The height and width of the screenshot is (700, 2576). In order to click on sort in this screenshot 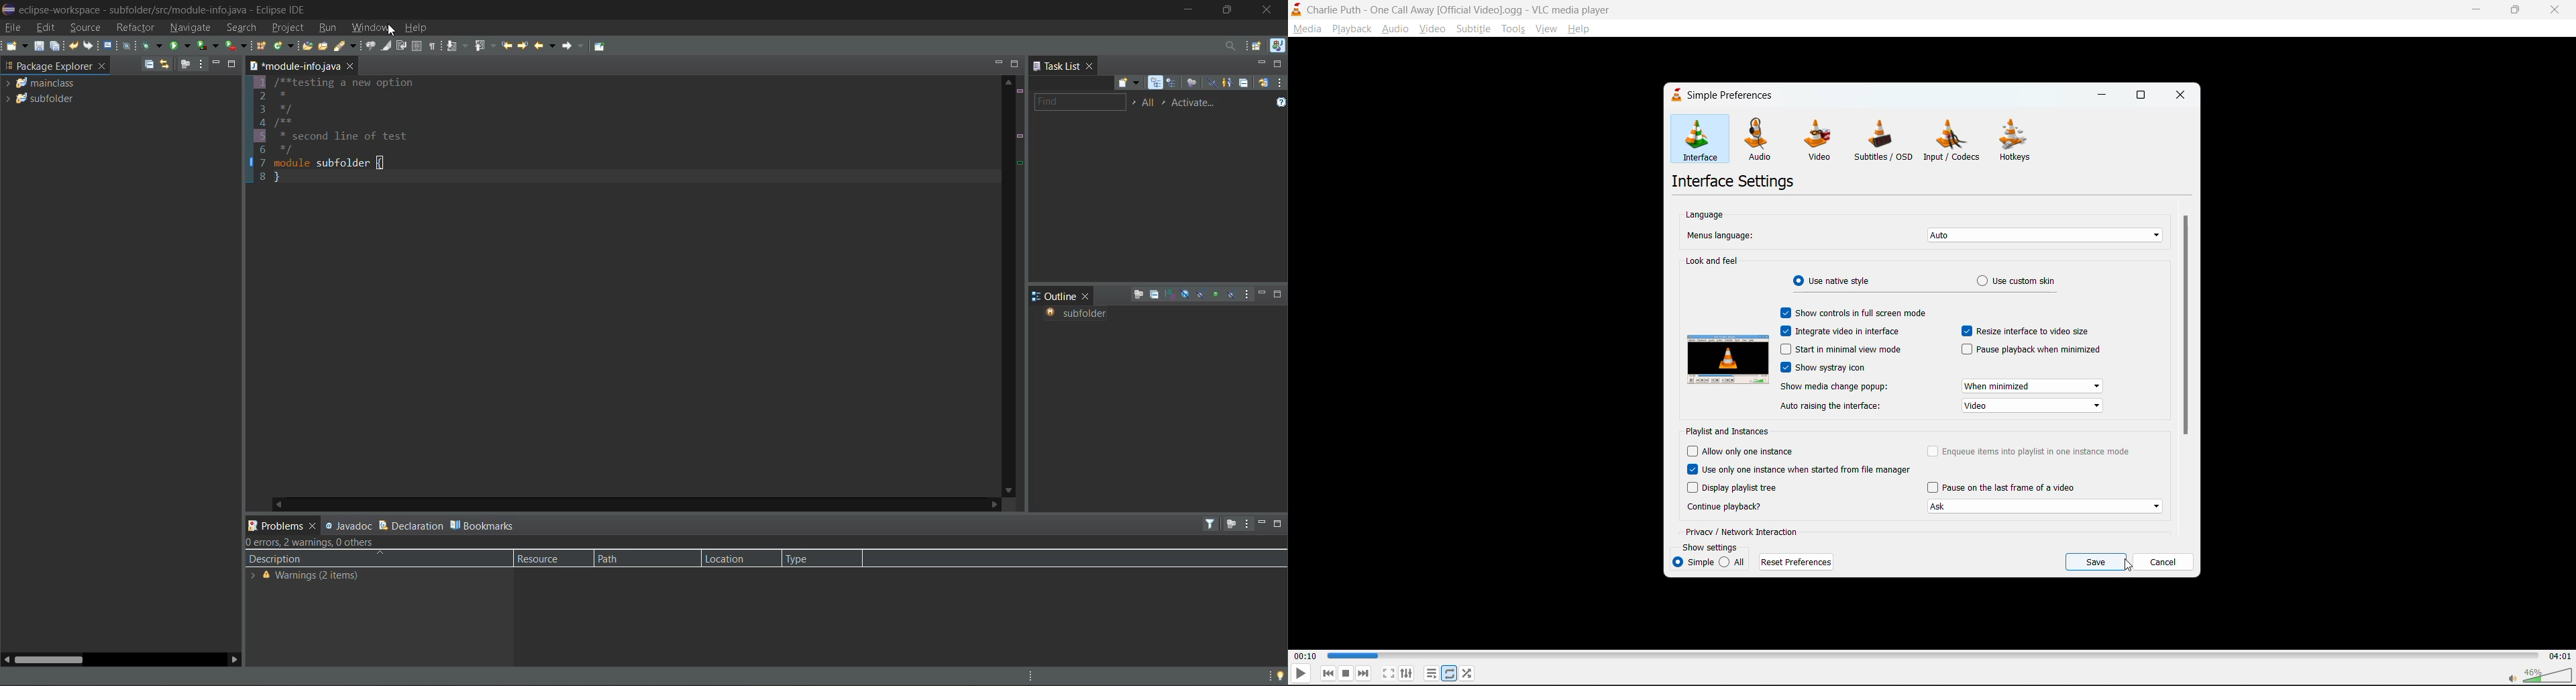, I will do `click(1170, 294)`.